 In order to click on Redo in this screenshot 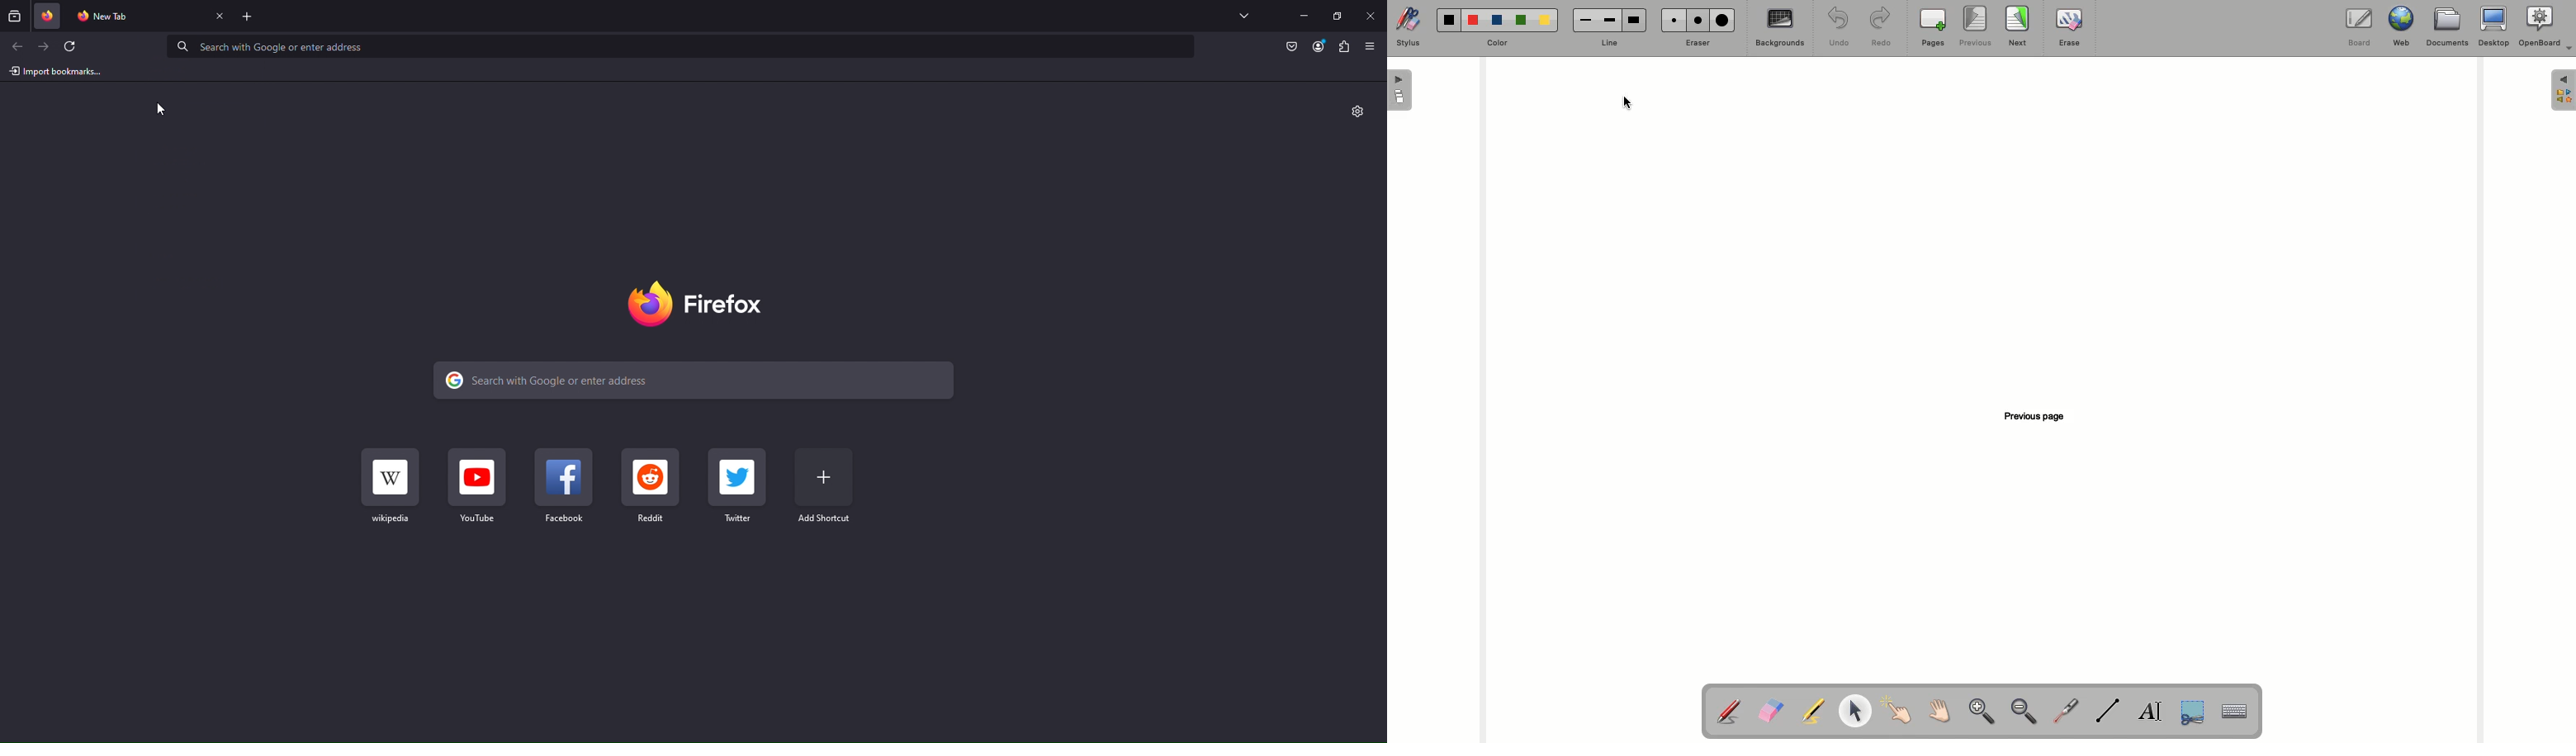, I will do `click(1878, 28)`.